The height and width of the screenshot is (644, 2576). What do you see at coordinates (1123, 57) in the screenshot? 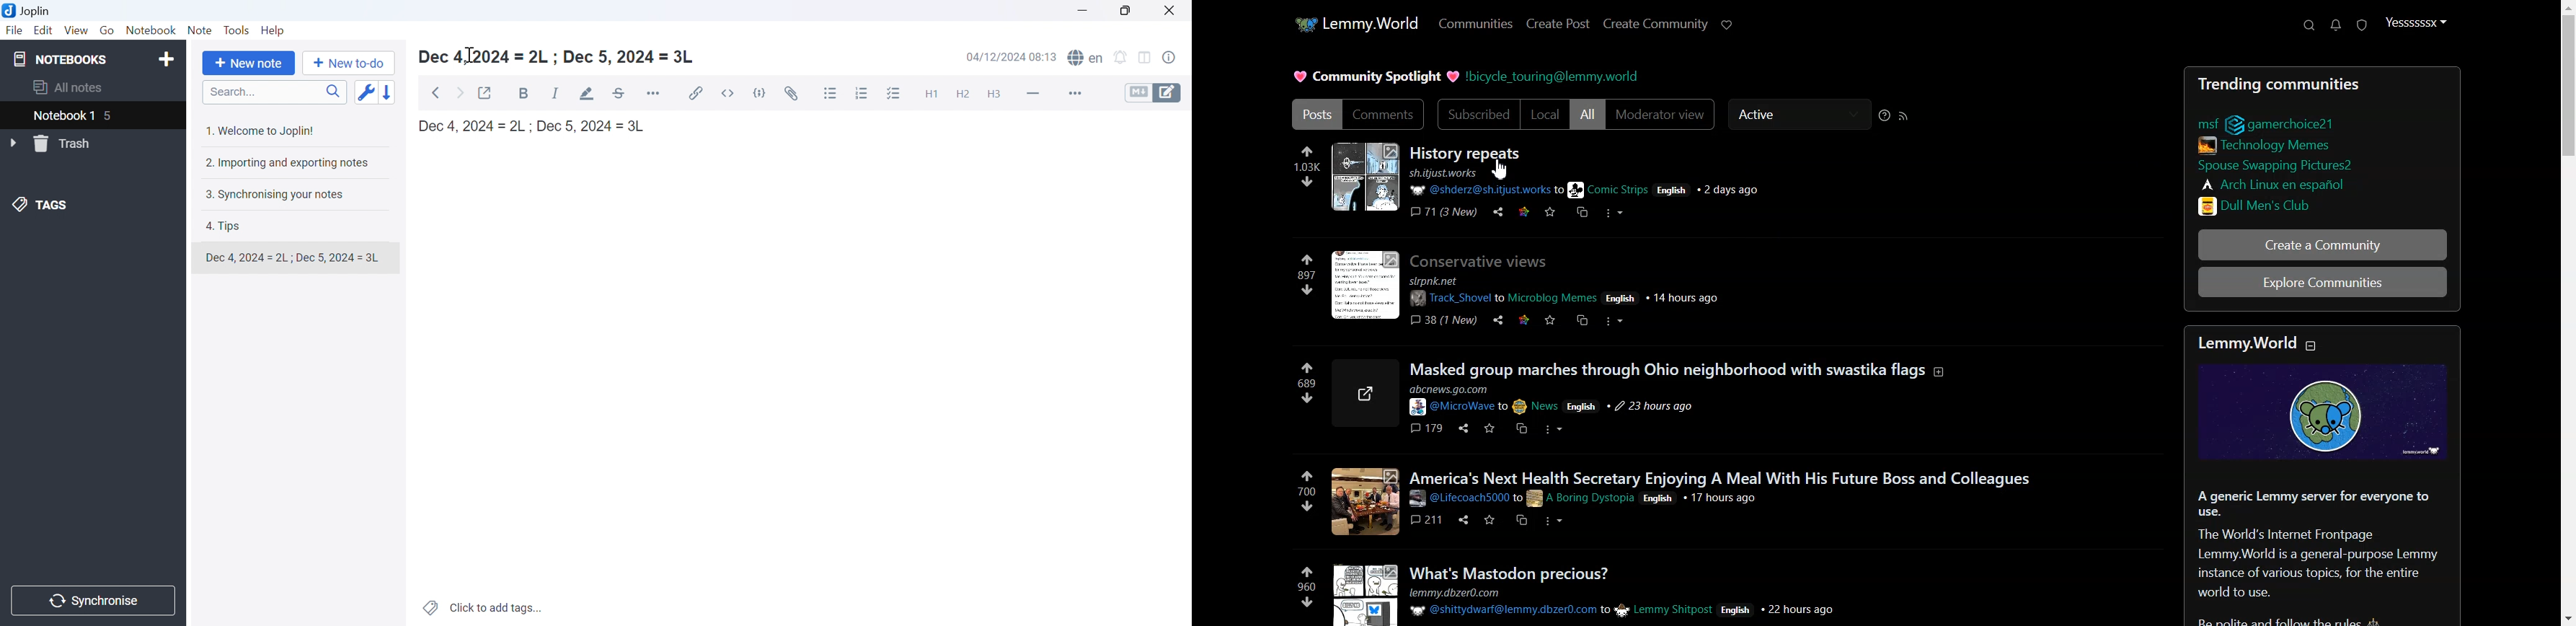
I see `Set alarm` at bounding box center [1123, 57].